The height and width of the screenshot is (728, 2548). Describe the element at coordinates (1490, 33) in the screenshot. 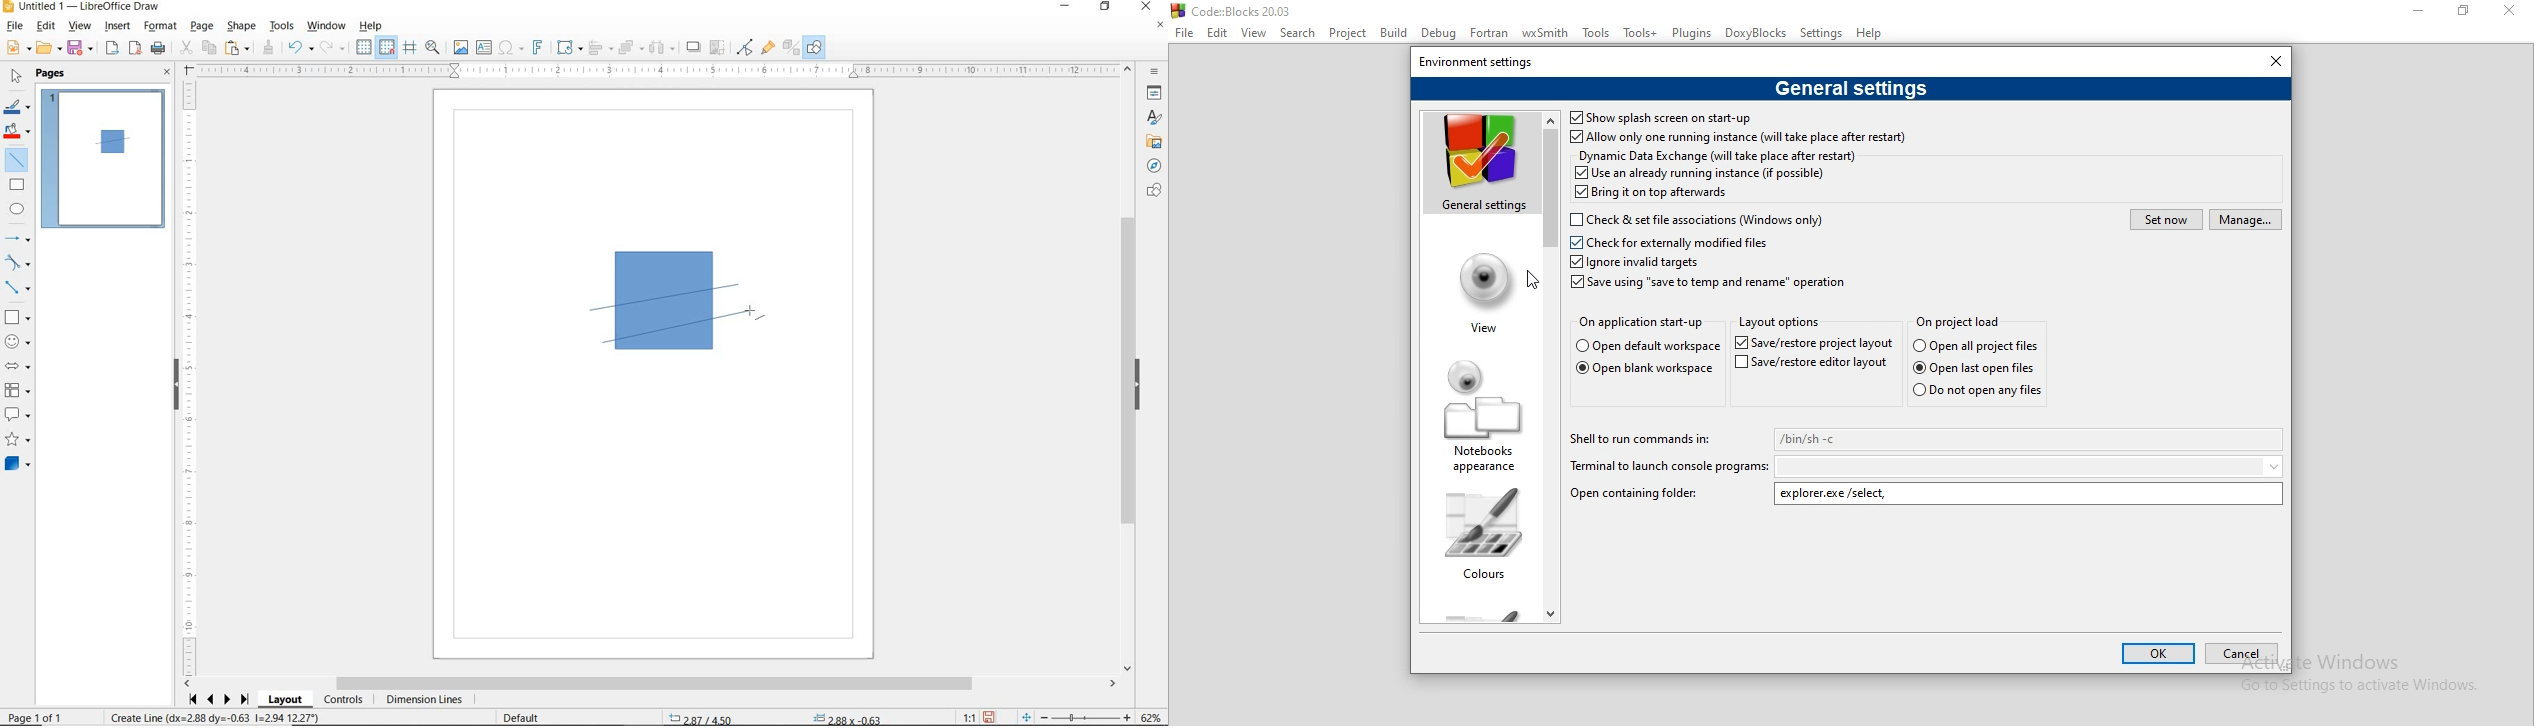

I see `Fortran` at that location.